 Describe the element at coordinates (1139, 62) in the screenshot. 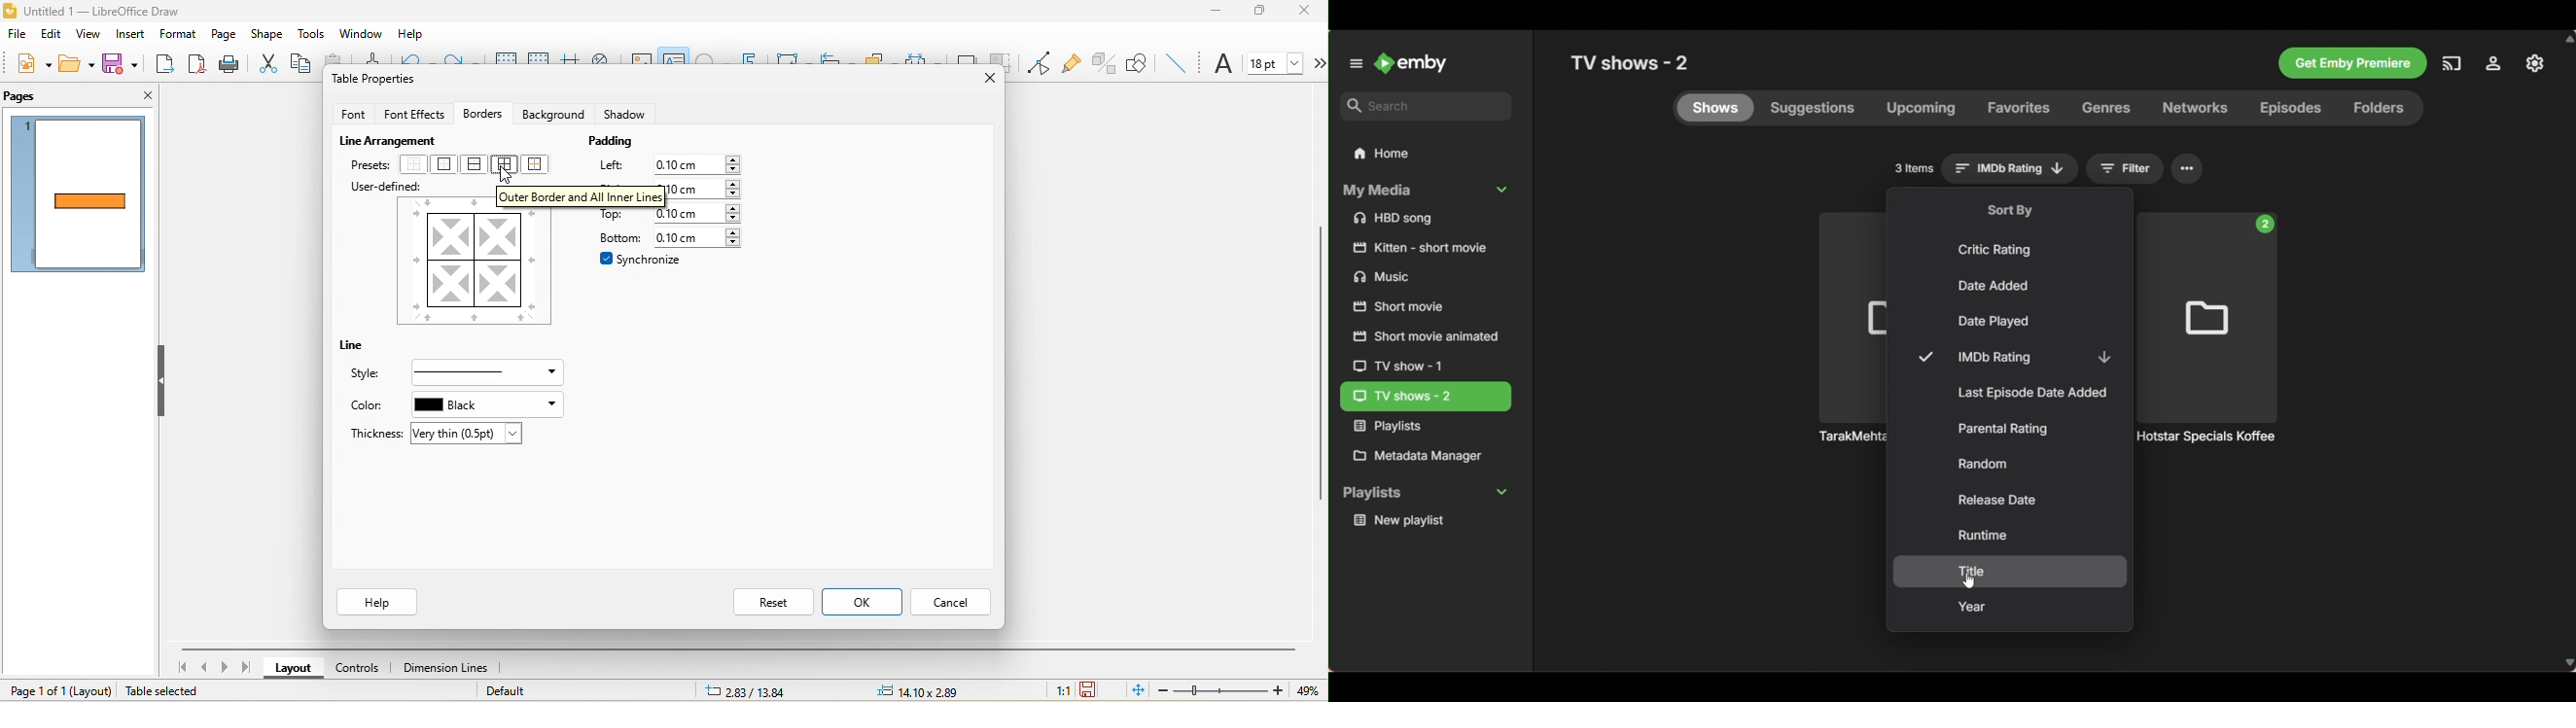

I see `show draw function` at that location.